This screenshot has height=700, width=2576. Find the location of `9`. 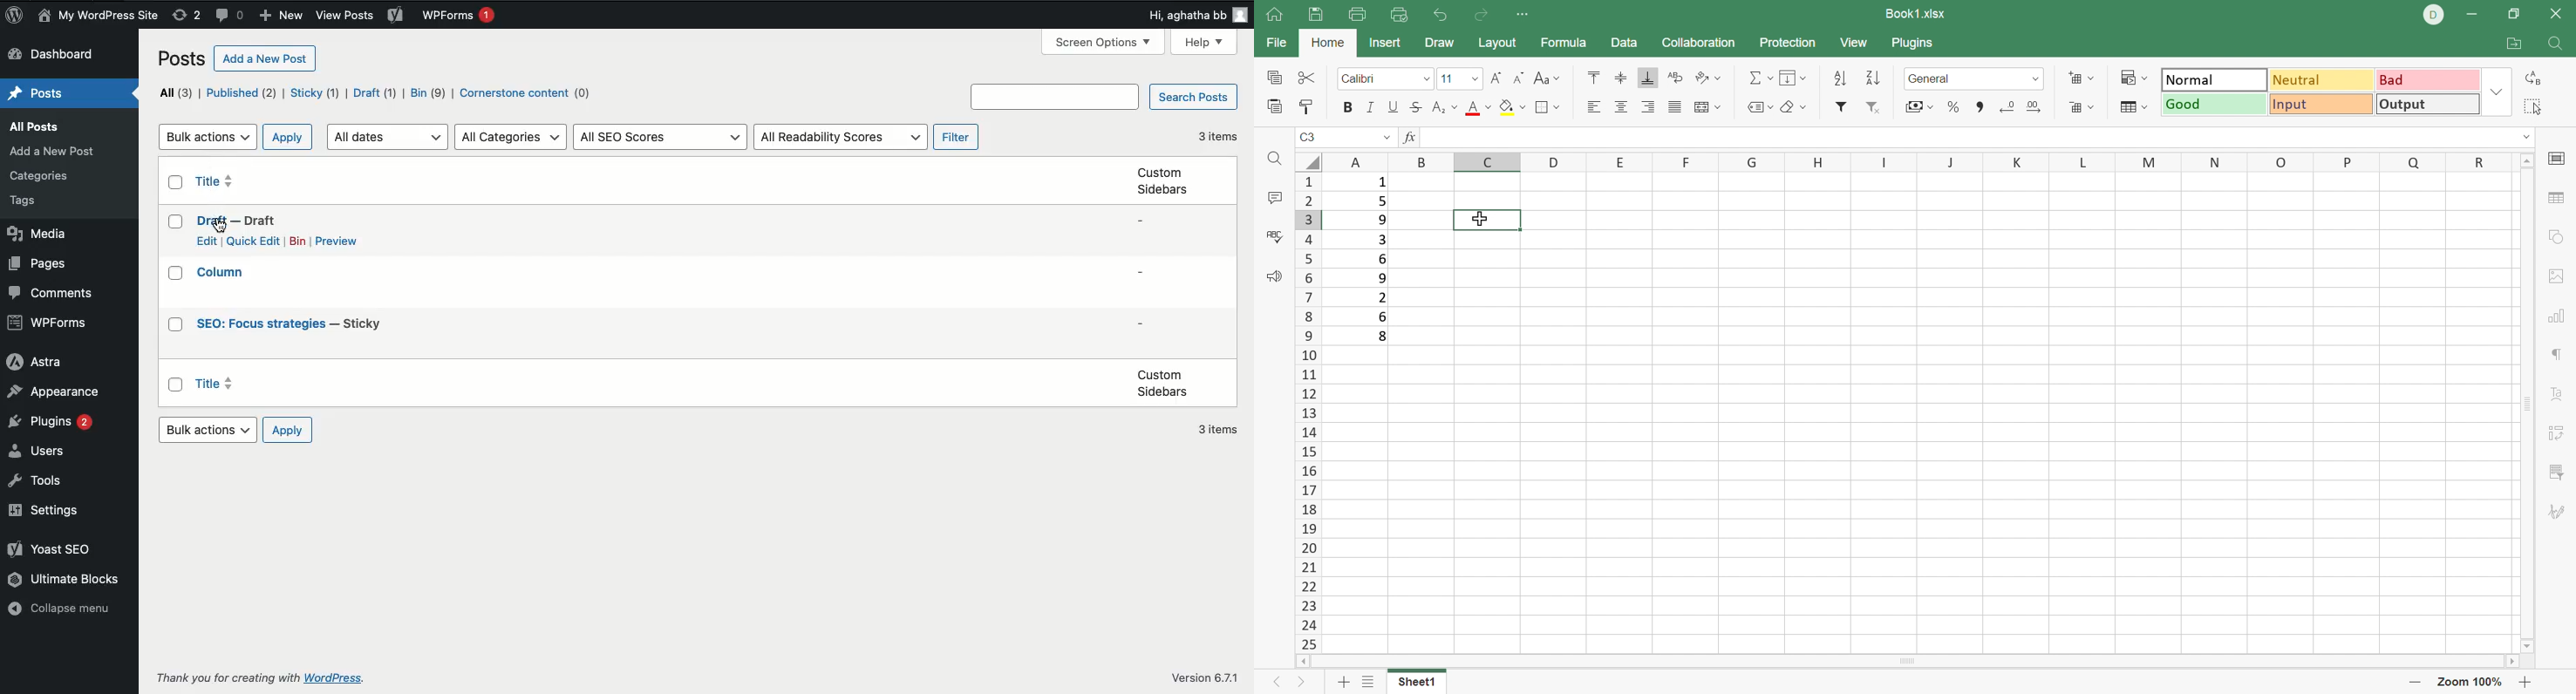

9 is located at coordinates (1386, 277).